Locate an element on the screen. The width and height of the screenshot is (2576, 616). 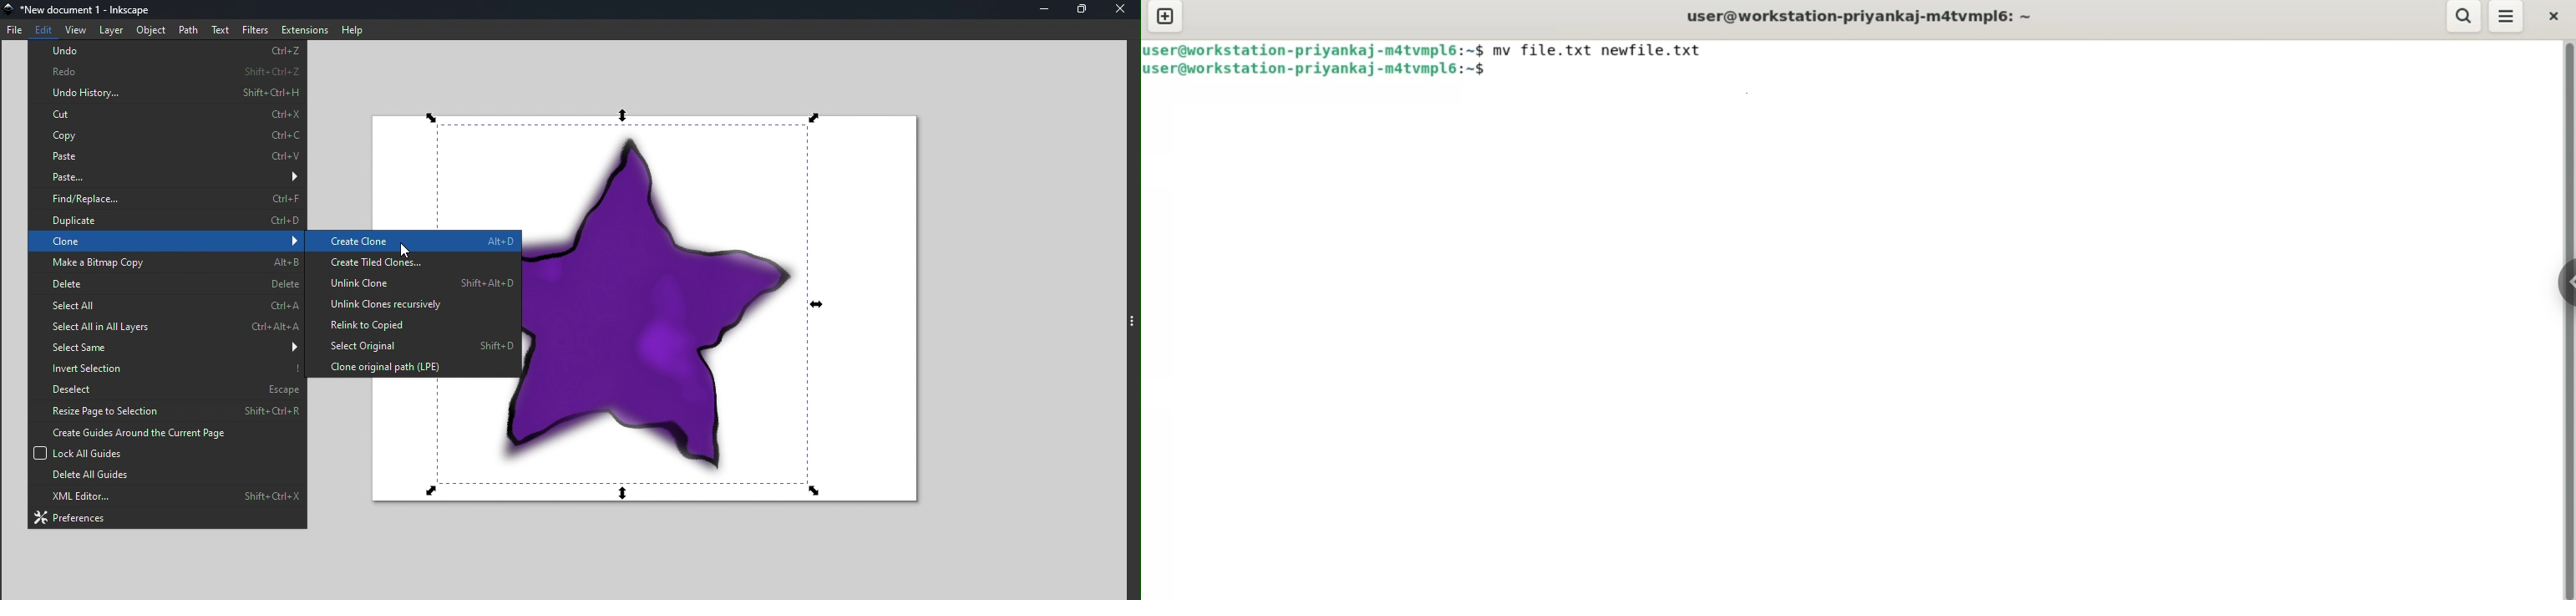
undo is located at coordinates (169, 50).